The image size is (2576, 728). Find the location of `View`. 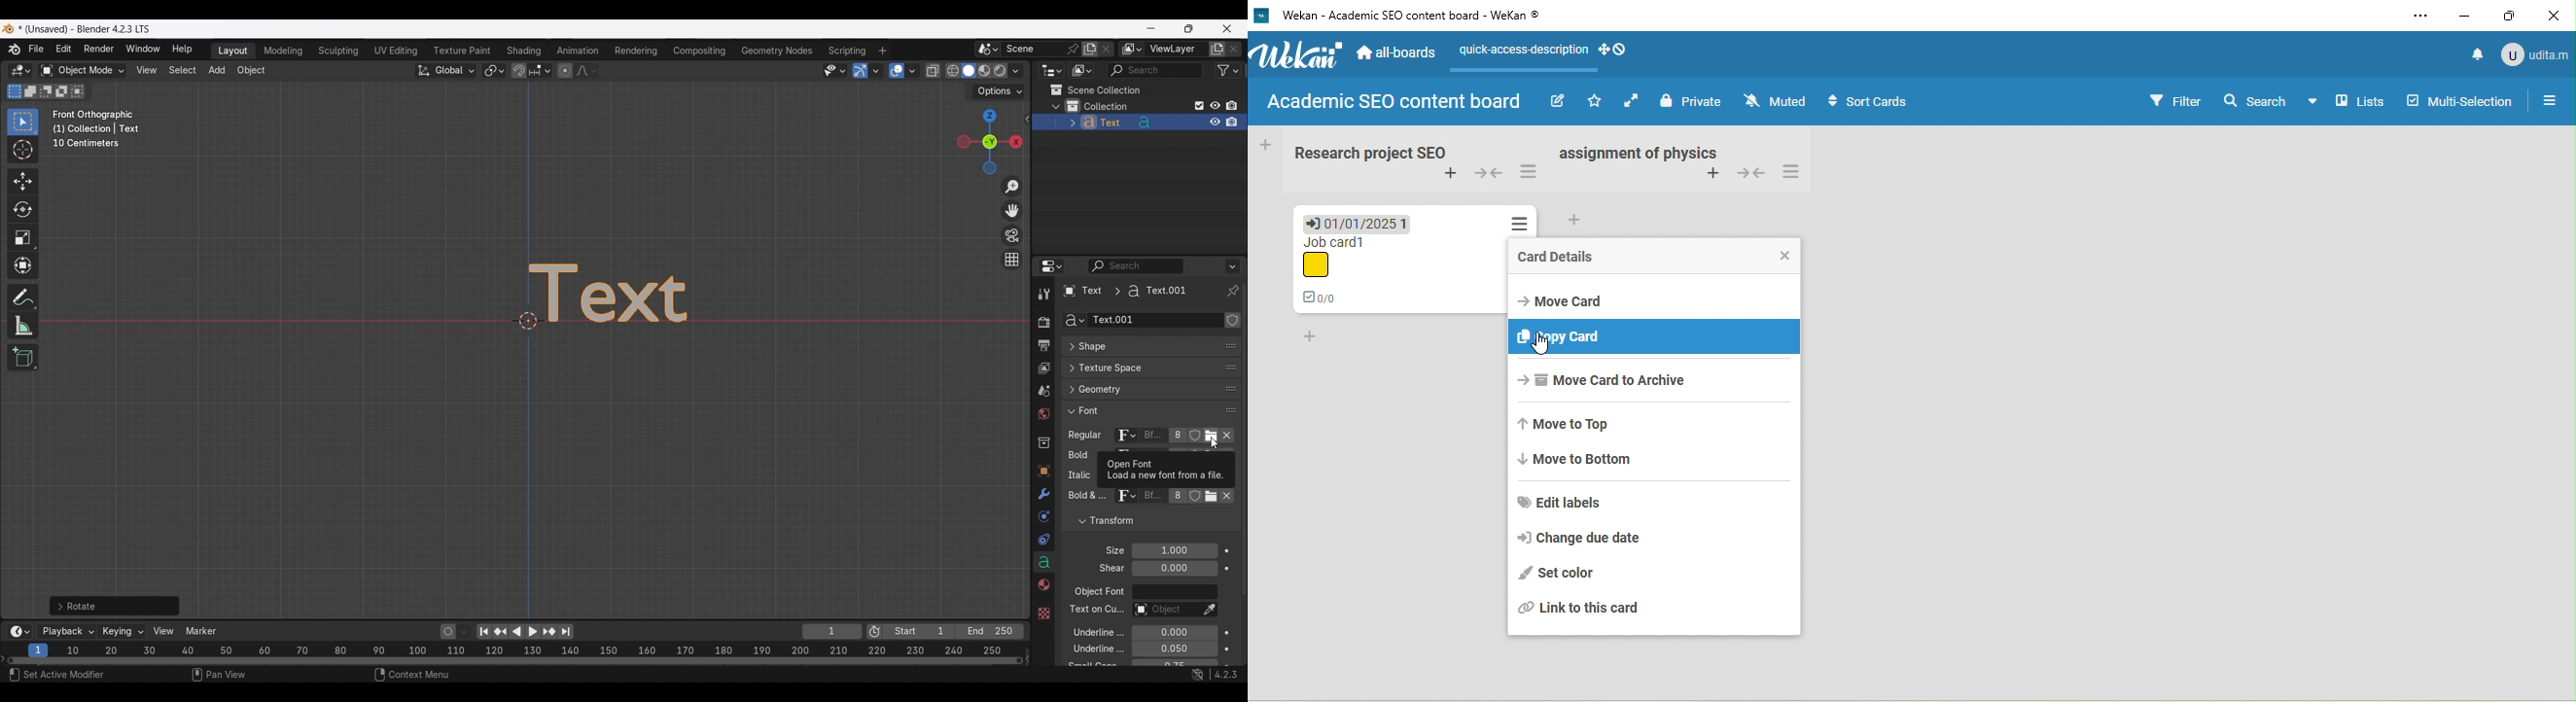

View is located at coordinates (164, 631).